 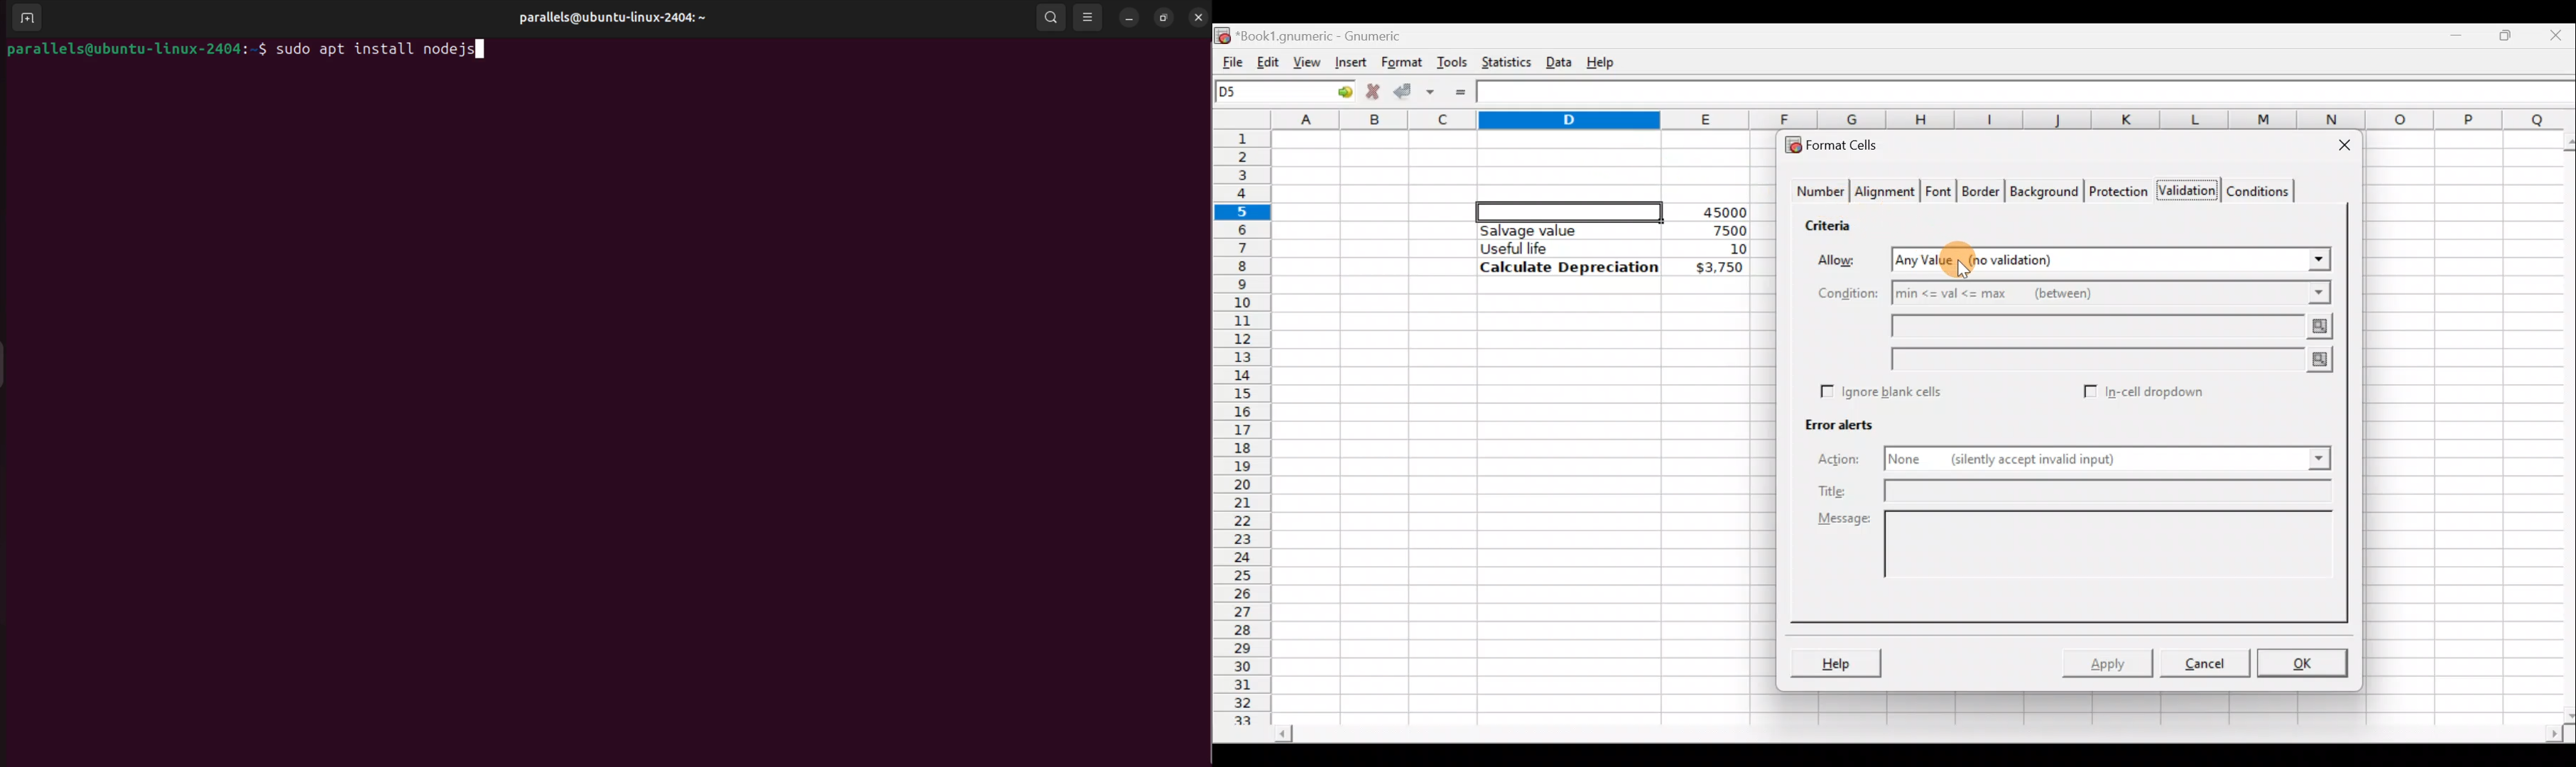 I want to click on Any value (no validation), so click(x=2082, y=259).